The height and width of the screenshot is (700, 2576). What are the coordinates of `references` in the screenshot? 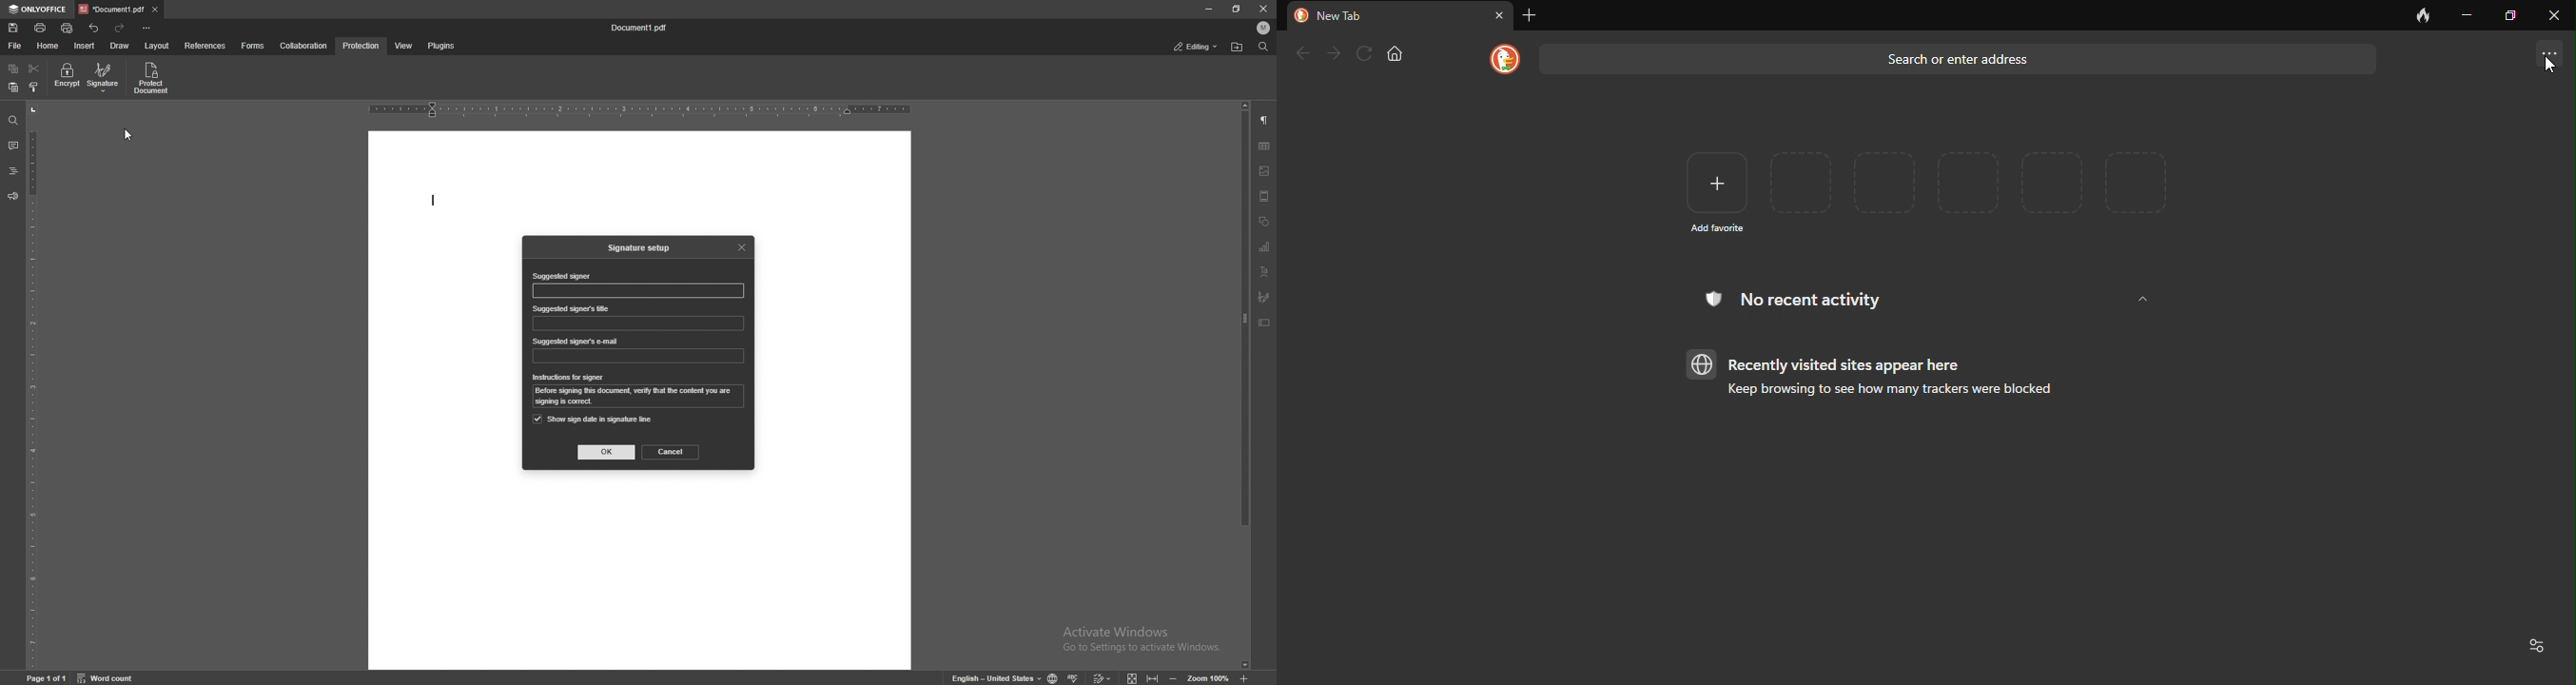 It's located at (207, 45).